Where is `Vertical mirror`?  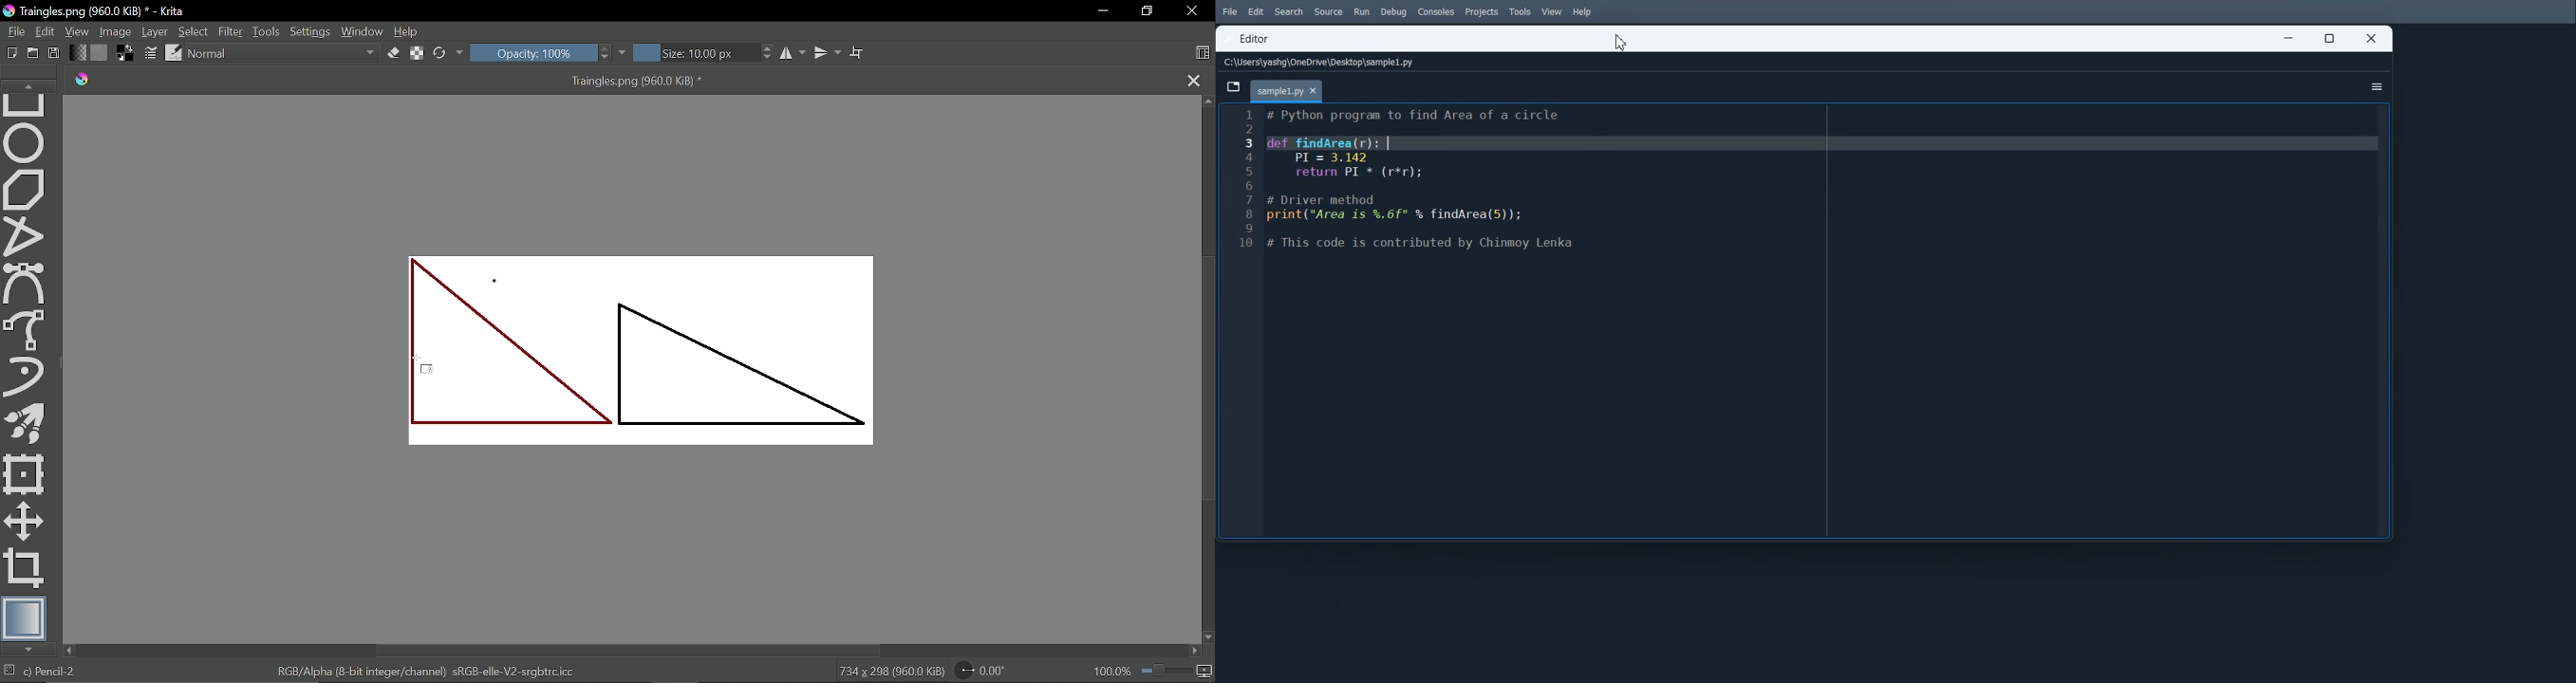 Vertical mirror is located at coordinates (828, 55).